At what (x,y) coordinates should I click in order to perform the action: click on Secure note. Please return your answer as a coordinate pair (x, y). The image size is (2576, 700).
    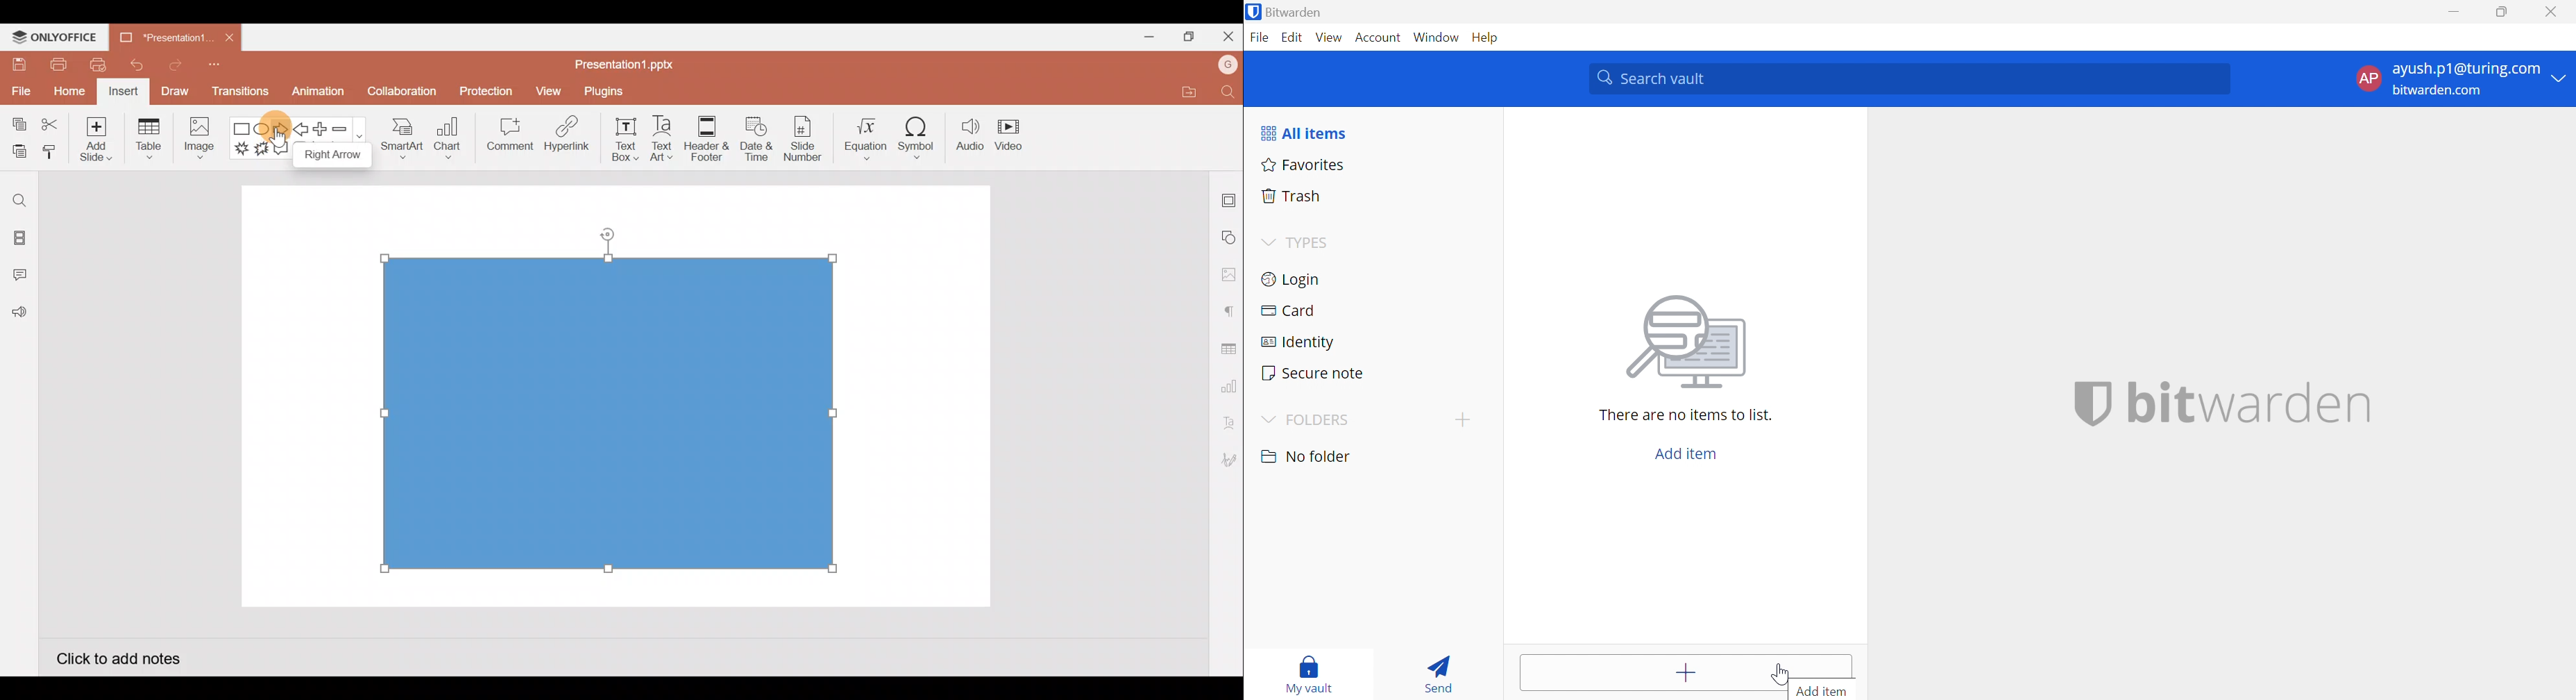
    Looking at the image, I should click on (1314, 372).